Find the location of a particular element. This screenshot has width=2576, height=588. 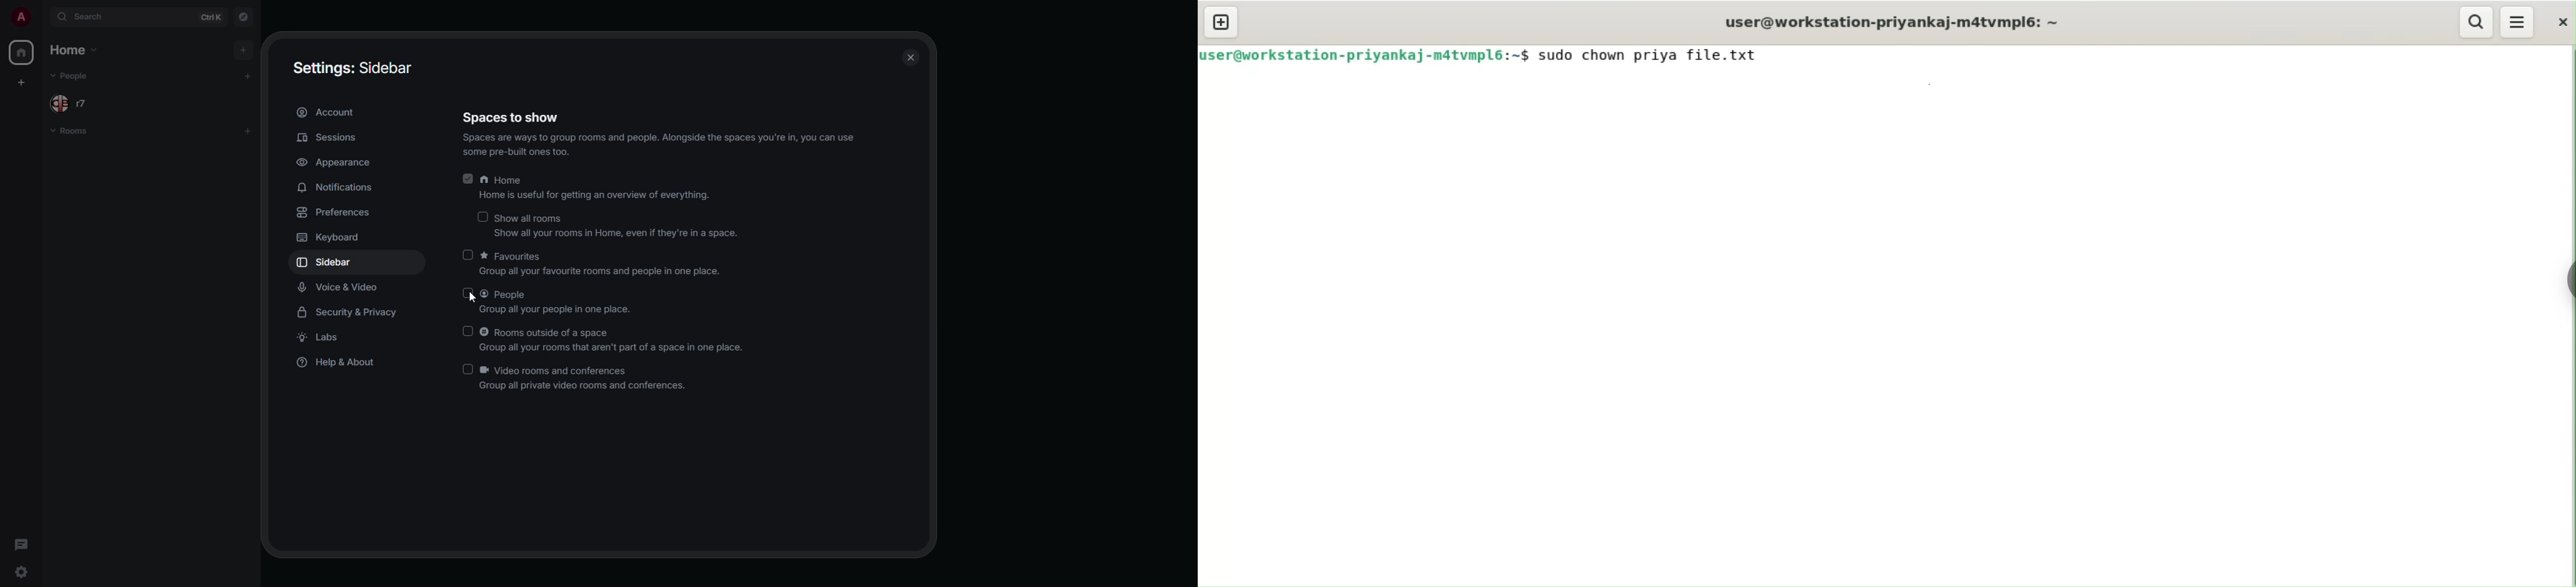

info is located at coordinates (660, 146).